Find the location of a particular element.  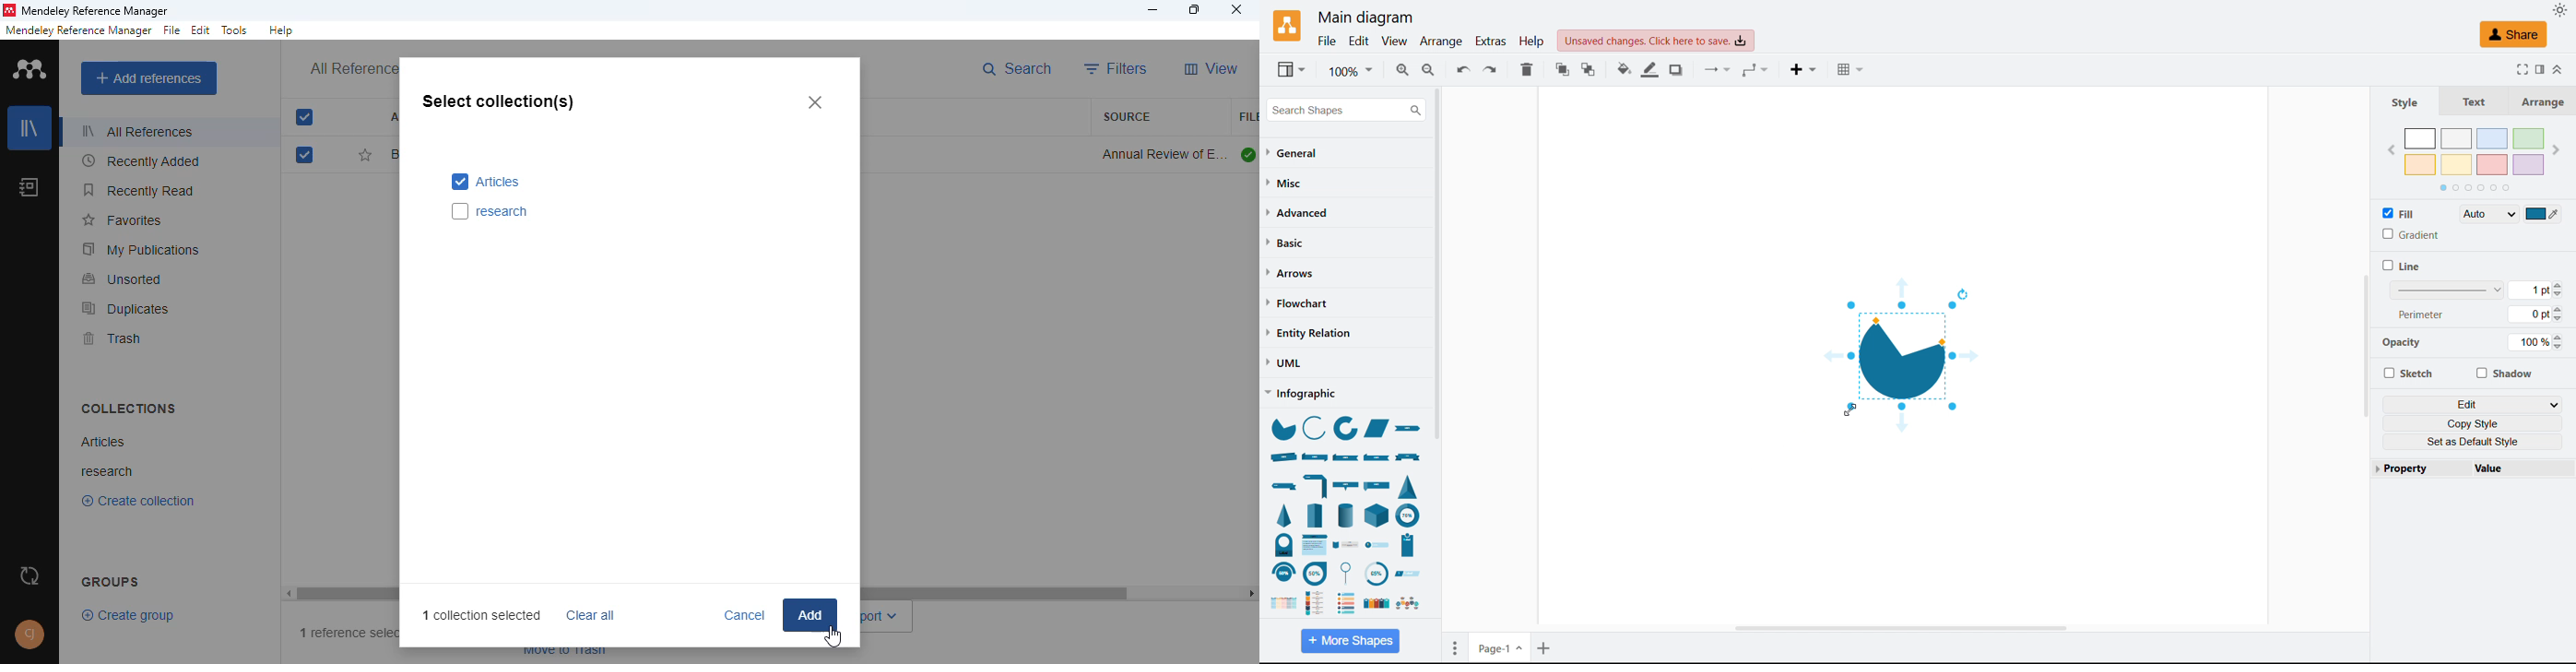

Property  is located at coordinates (2417, 468).